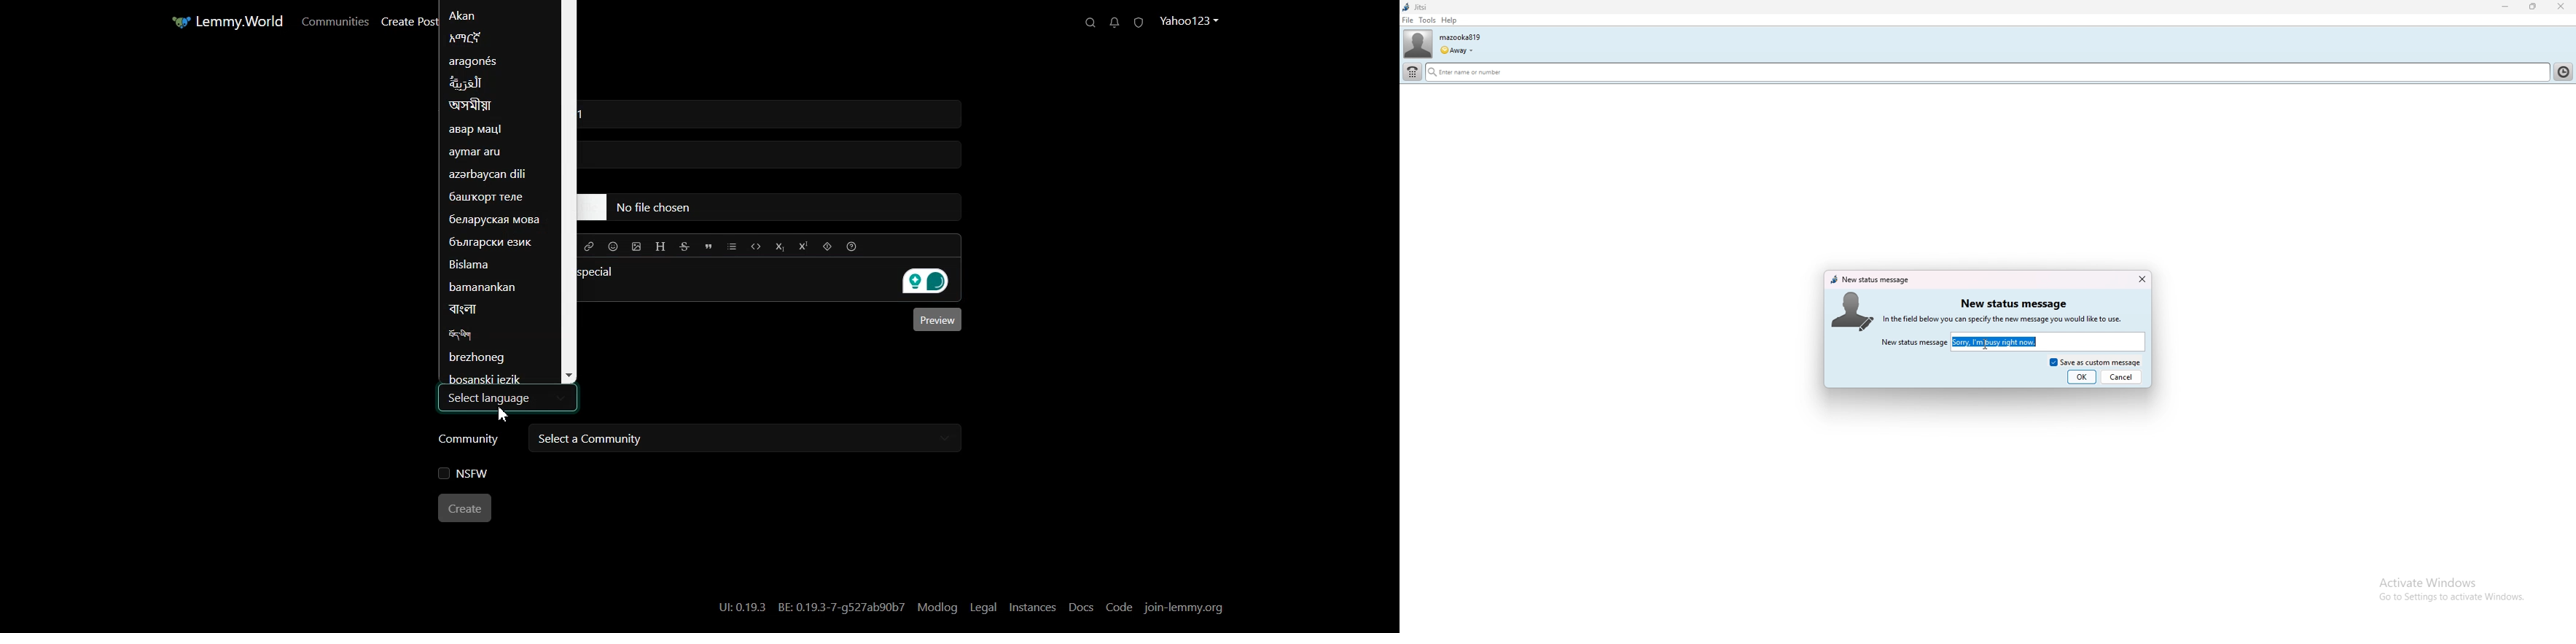 The image size is (2576, 644). What do you see at coordinates (931, 282) in the screenshot?
I see `Grammarly extension` at bounding box center [931, 282].